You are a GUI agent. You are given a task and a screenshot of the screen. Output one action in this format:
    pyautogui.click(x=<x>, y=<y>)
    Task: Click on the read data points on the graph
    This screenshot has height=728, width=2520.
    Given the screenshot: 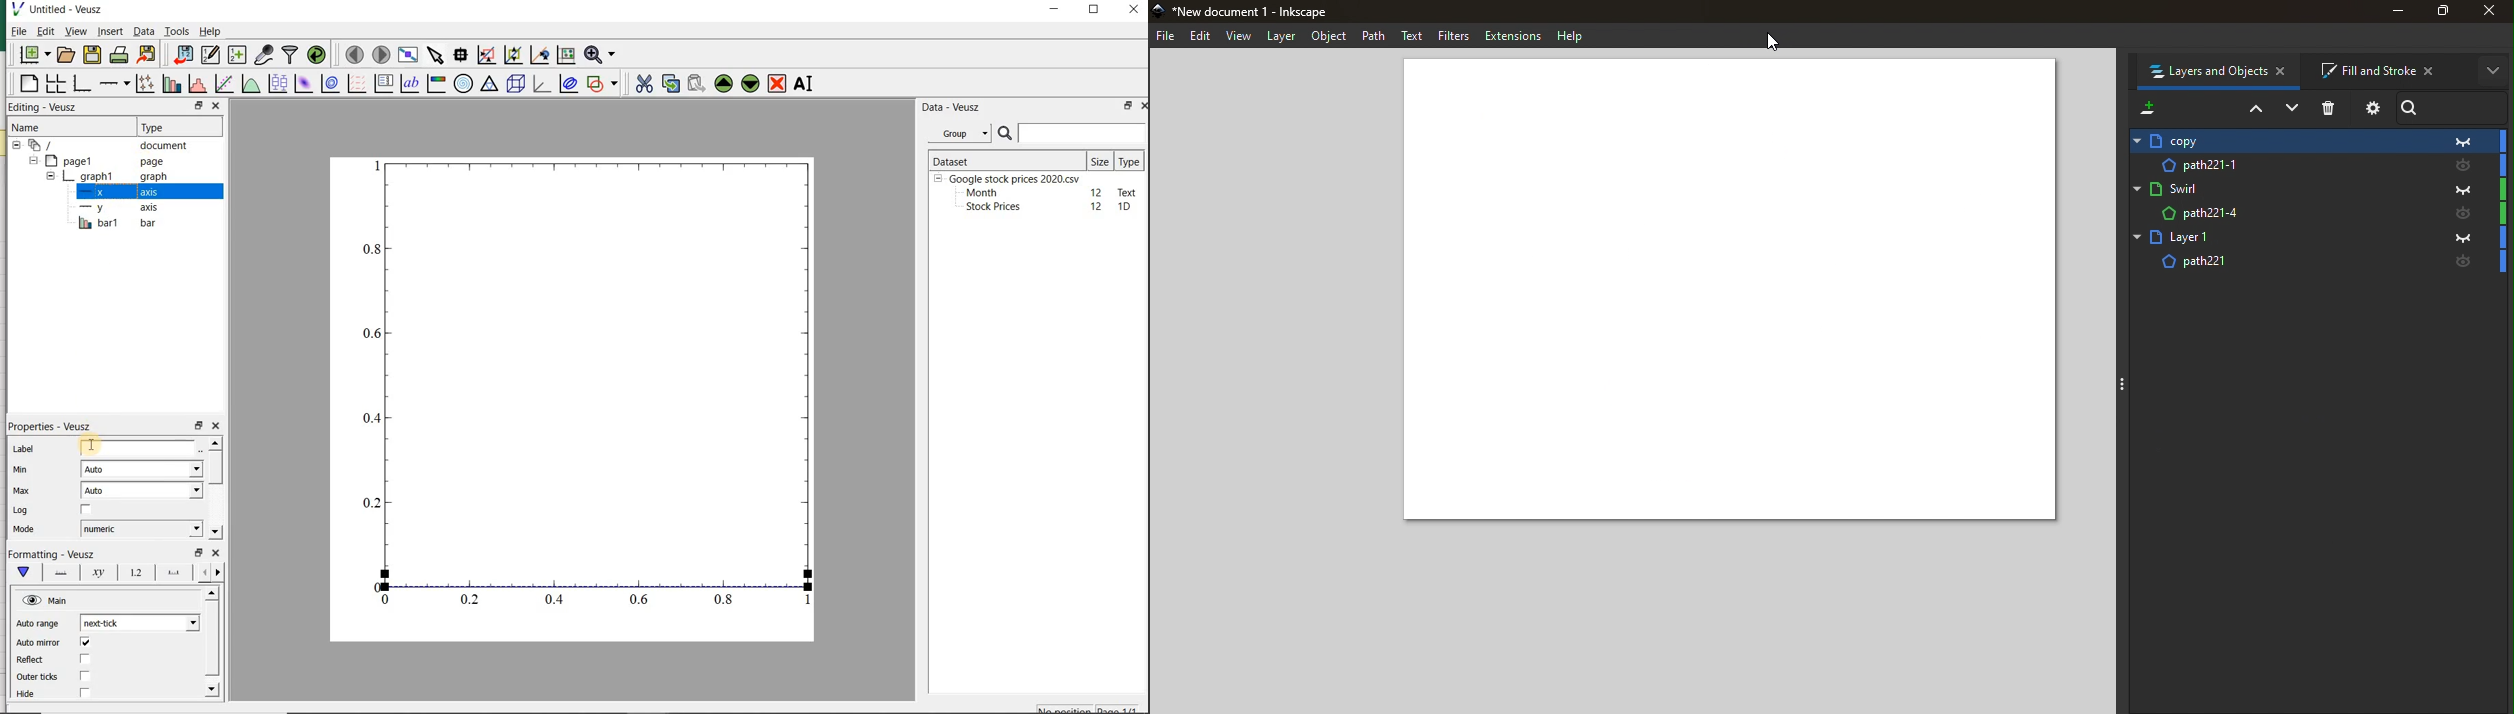 What is the action you would take?
    pyautogui.click(x=460, y=55)
    